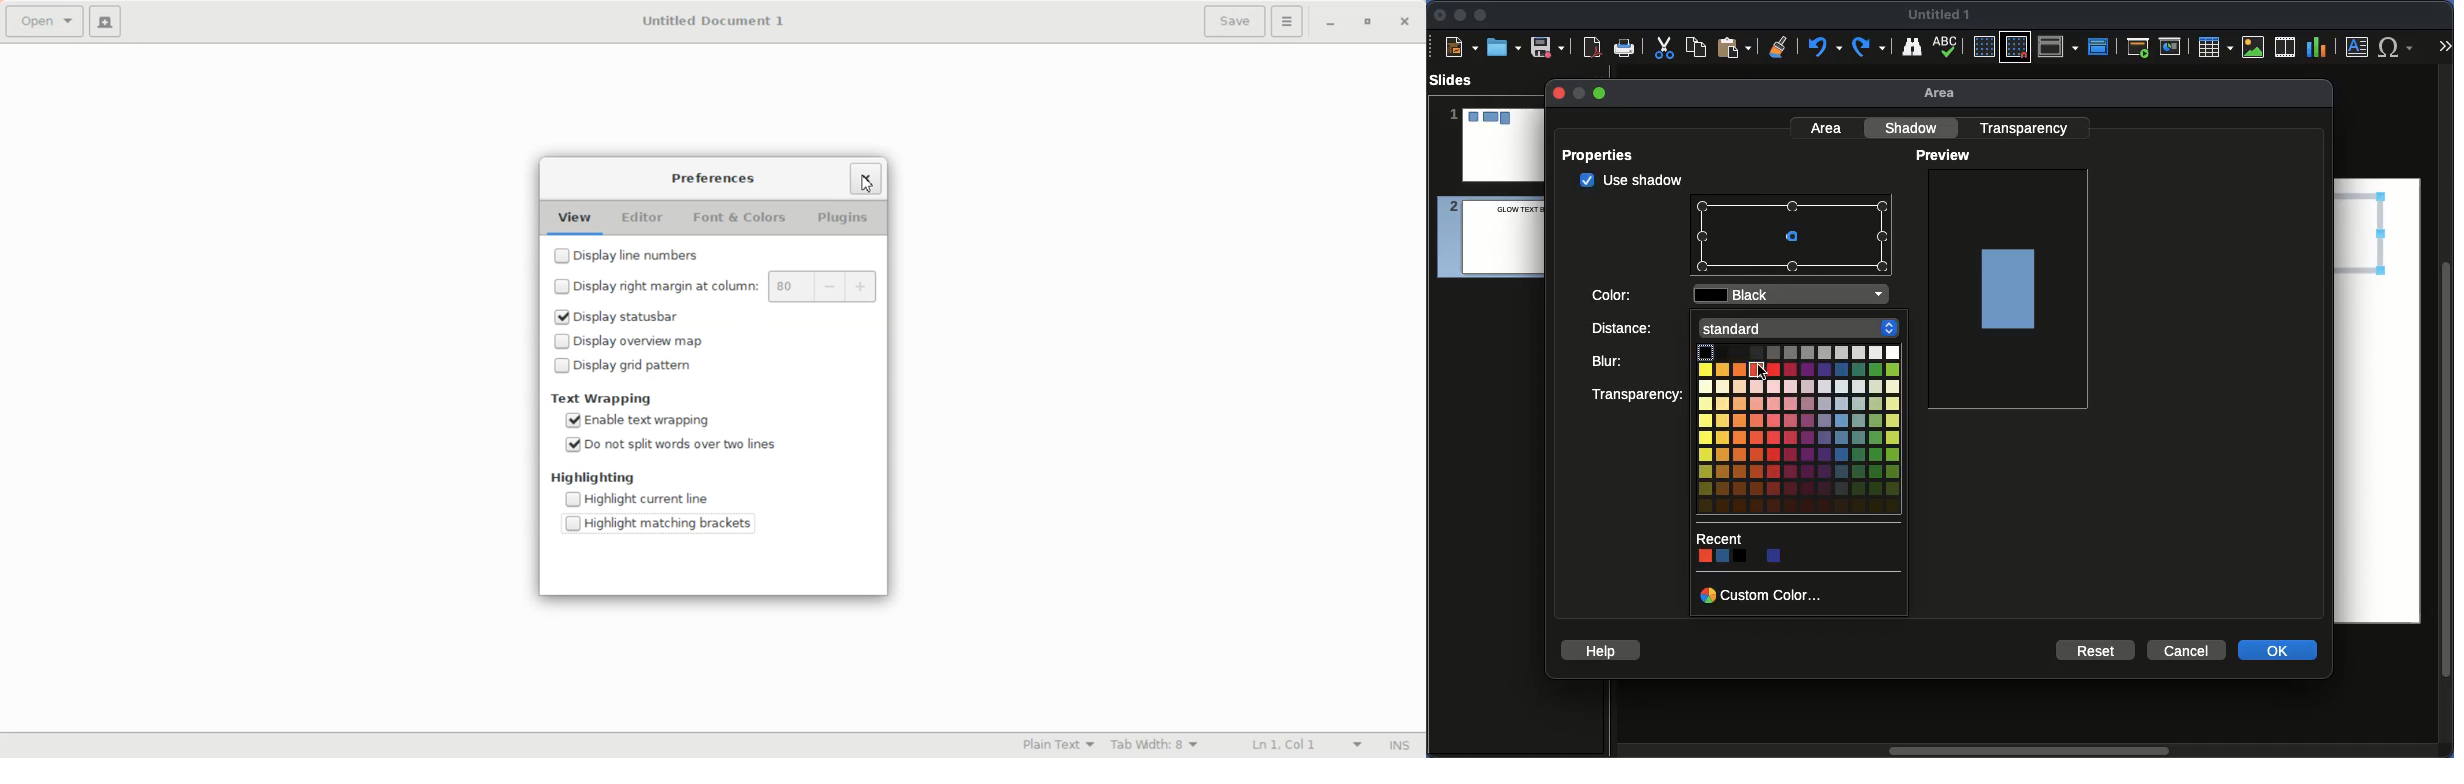 The height and width of the screenshot is (784, 2464). What do you see at coordinates (2138, 47) in the screenshot?
I see `First slide` at bounding box center [2138, 47].